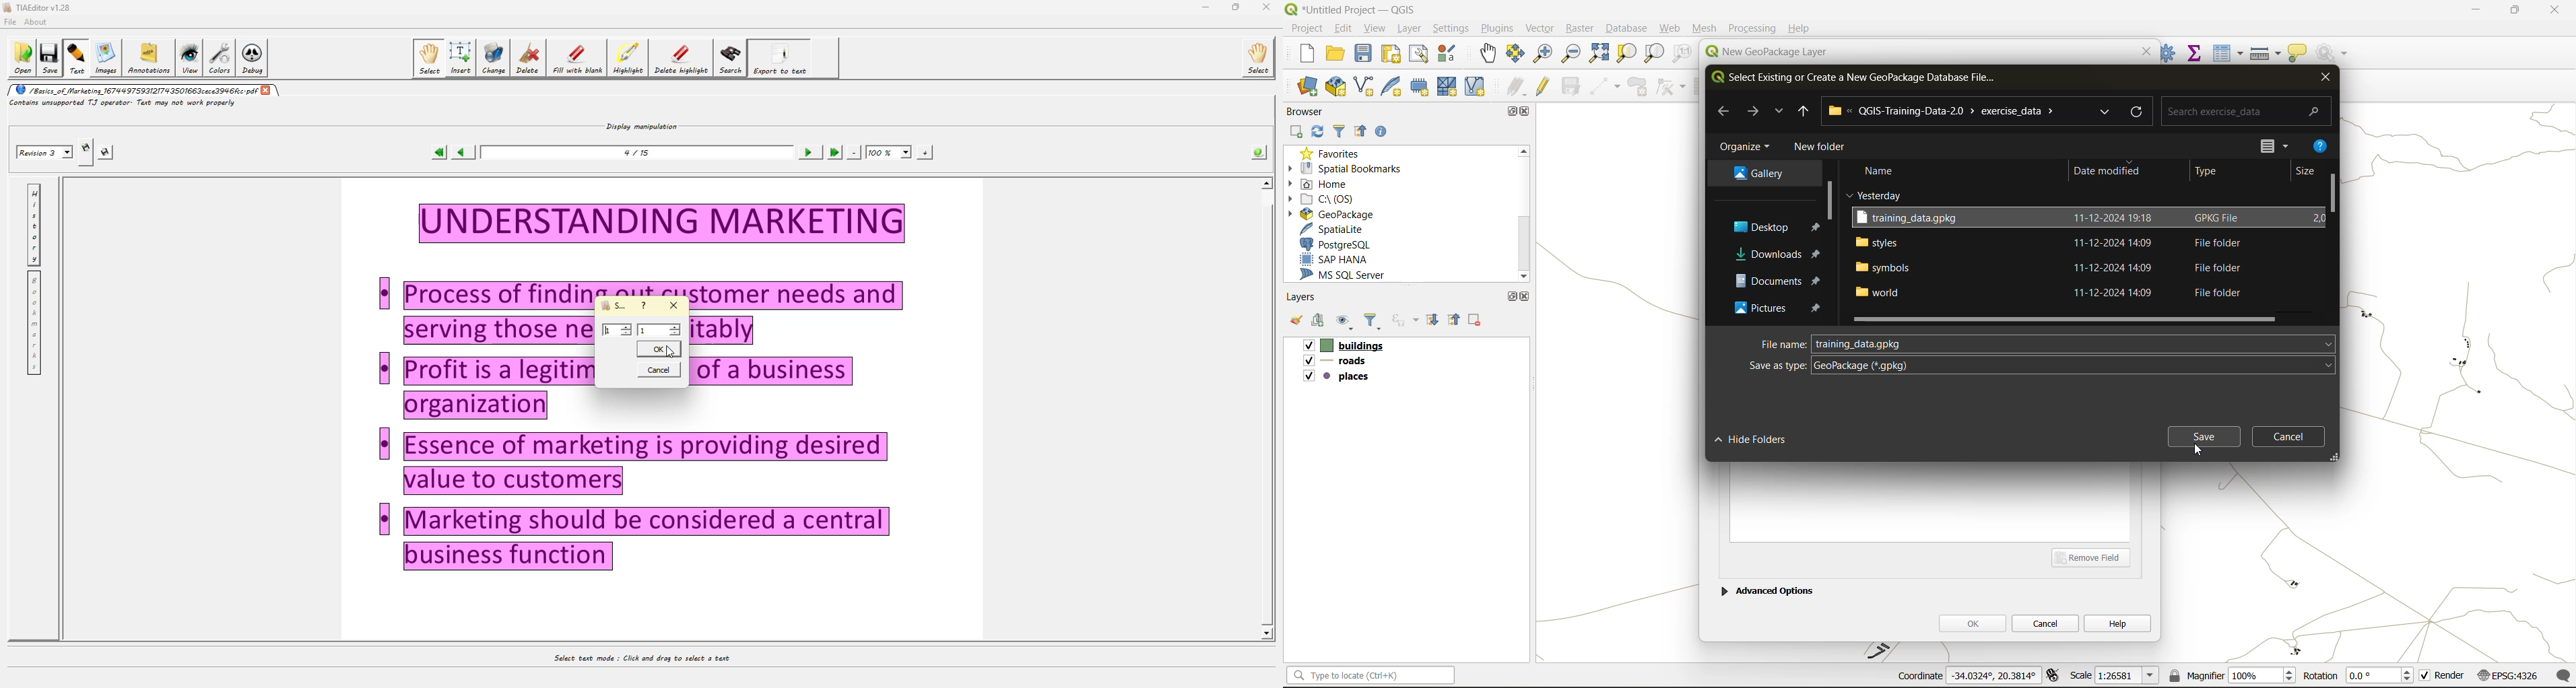  Describe the element at coordinates (1799, 28) in the screenshot. I see `Help` at that location.